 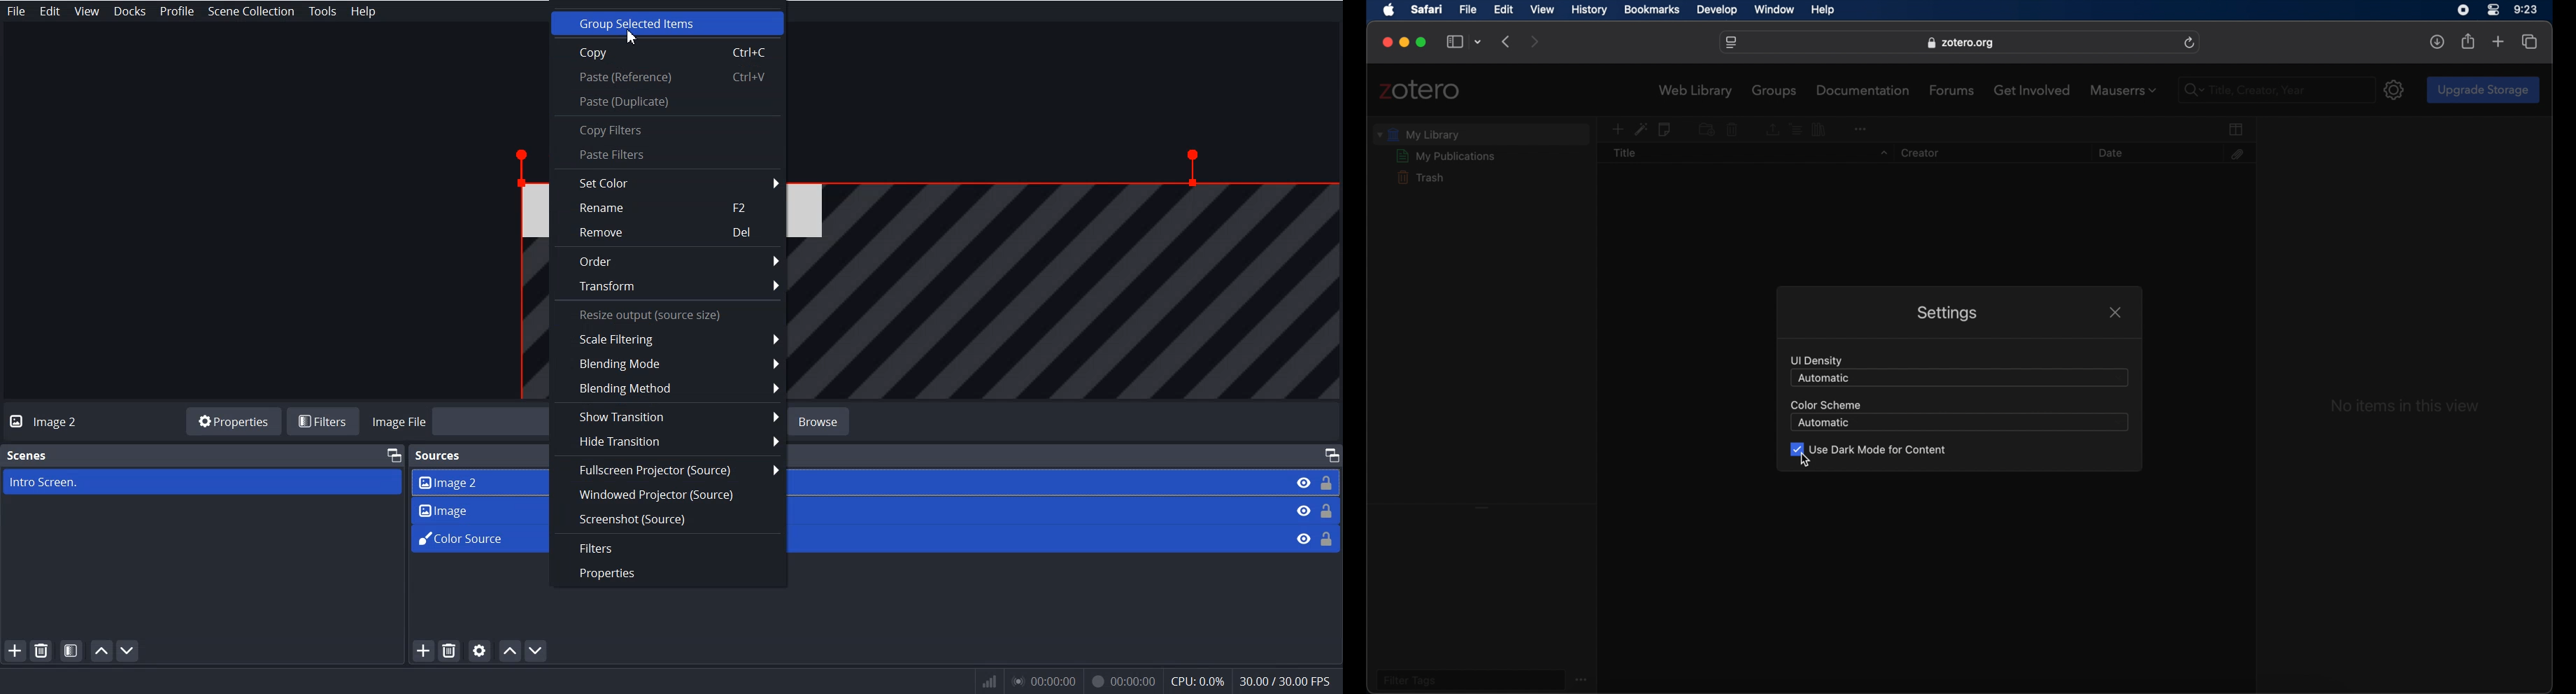 What do you see at coordinates (1455, 42) in the screenshot?
I see `show sidebar` at bounding box center [1455, 42].